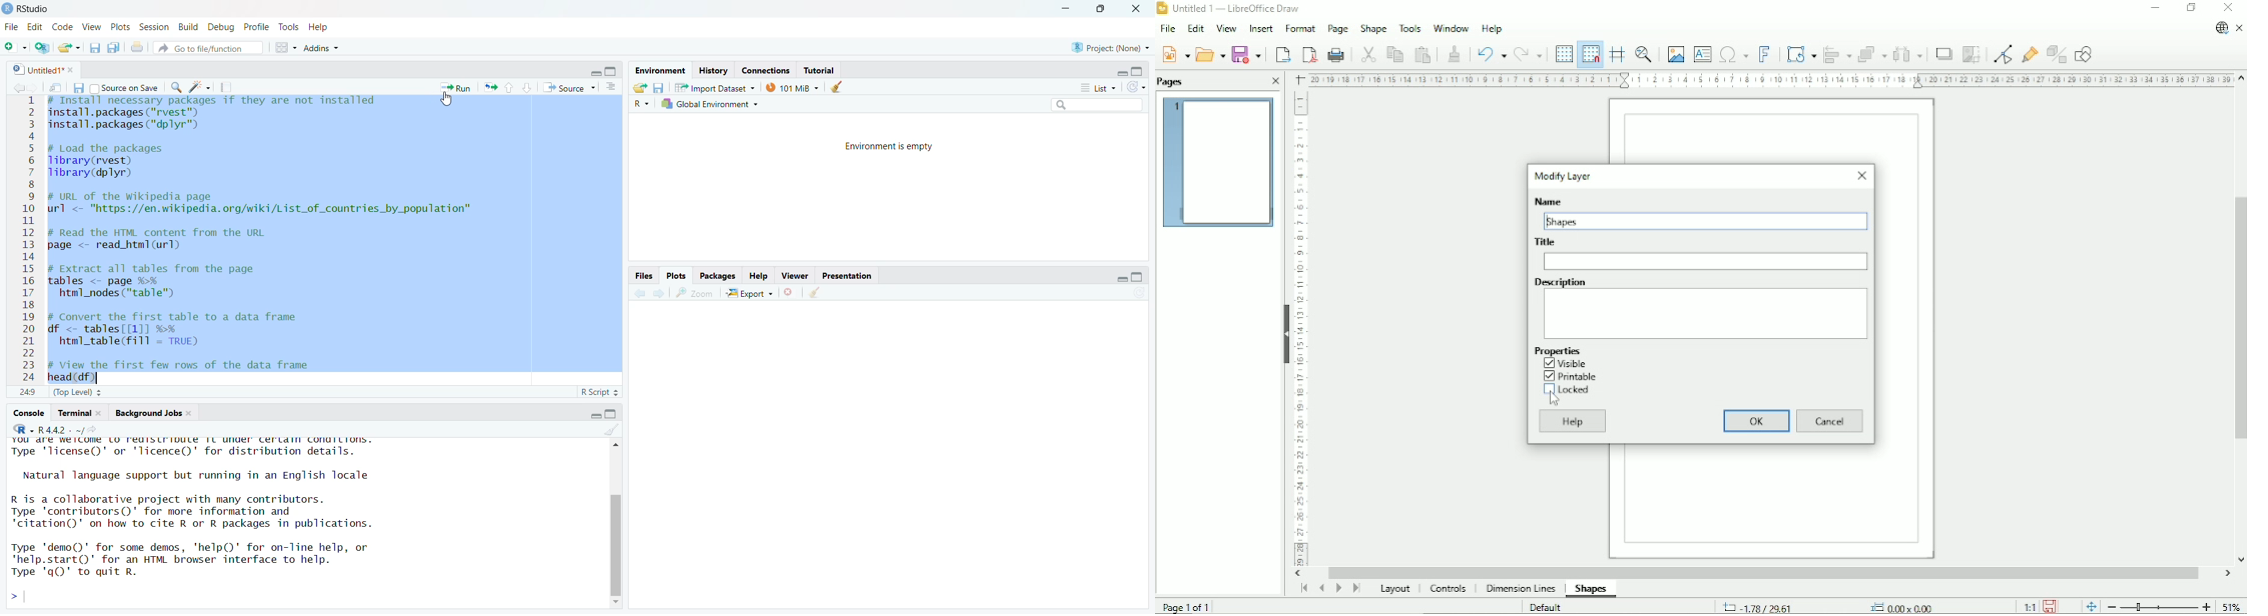 Image resolution: width=2268 pixels, height=616 pixels. What do you see at coordinates (212, 116) in the screenshot?
I see ` install necessary packages if they are not installed install.packages ("rvest") install.packages ("dplyr")` at bounding box center [212, 116].